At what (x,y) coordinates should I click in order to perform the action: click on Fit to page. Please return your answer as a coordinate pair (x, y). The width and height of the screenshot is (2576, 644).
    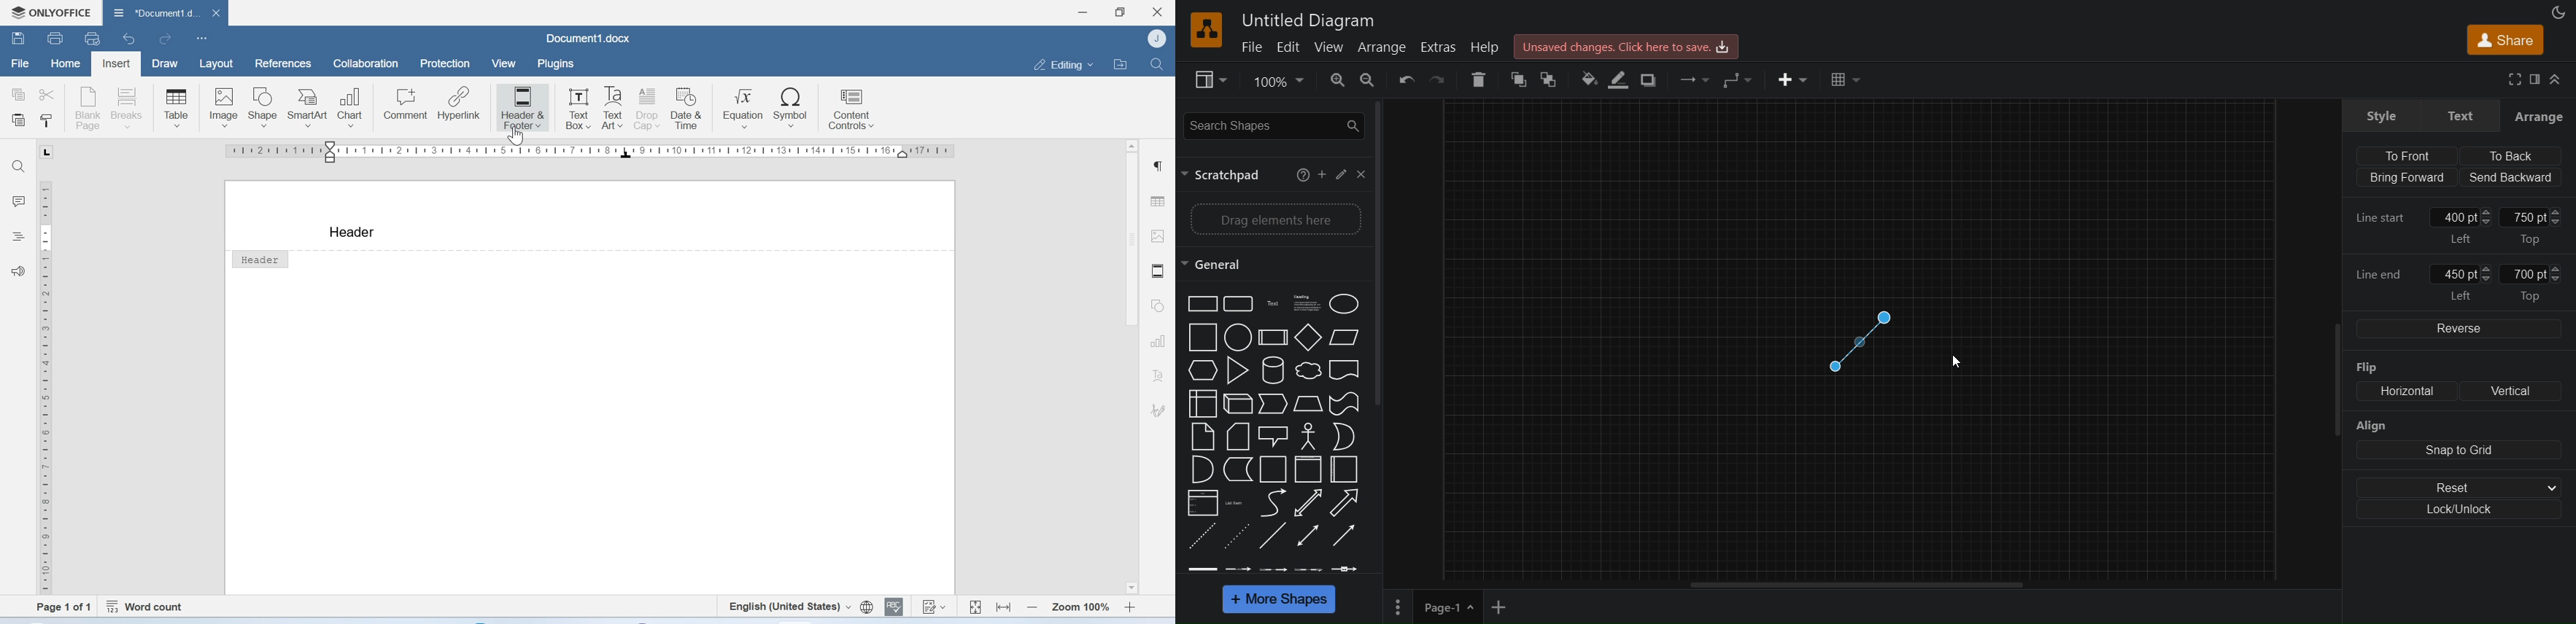
    Looking at the image, I should click on (975, 605).